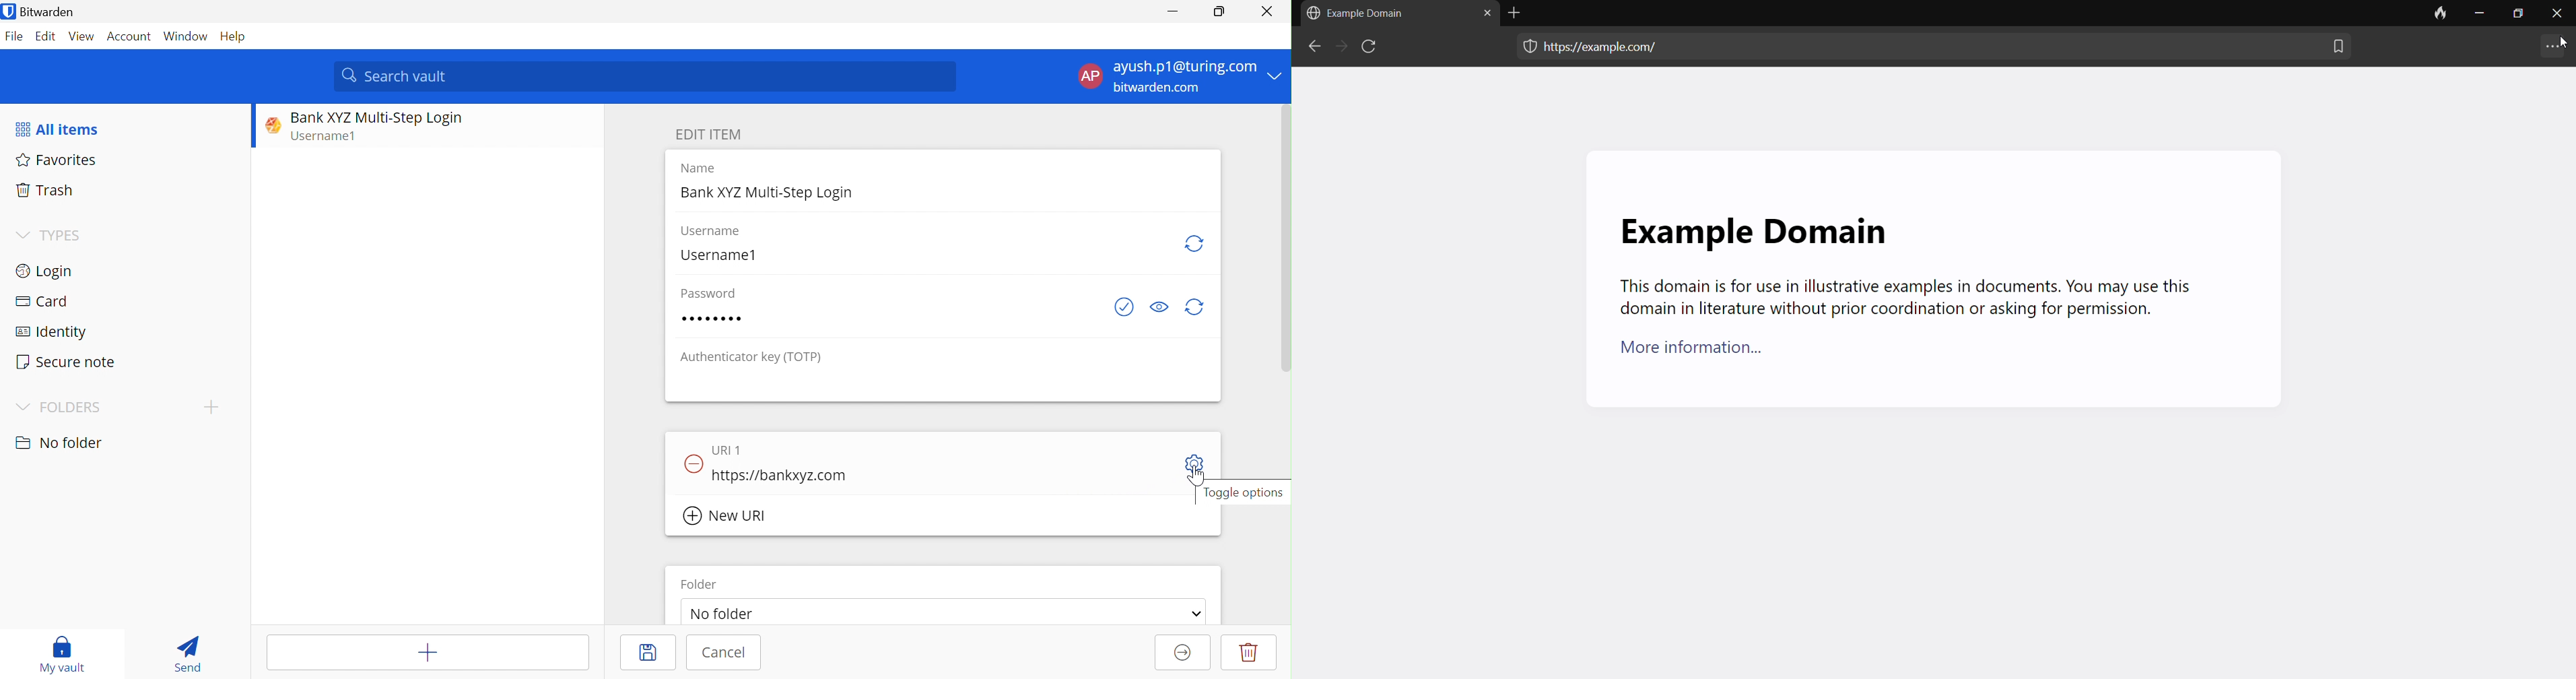 This screenshot has width=2576, height=700. Describe the element at coordinates (330, 137) in the screenshot. I see `Username1` at that location.